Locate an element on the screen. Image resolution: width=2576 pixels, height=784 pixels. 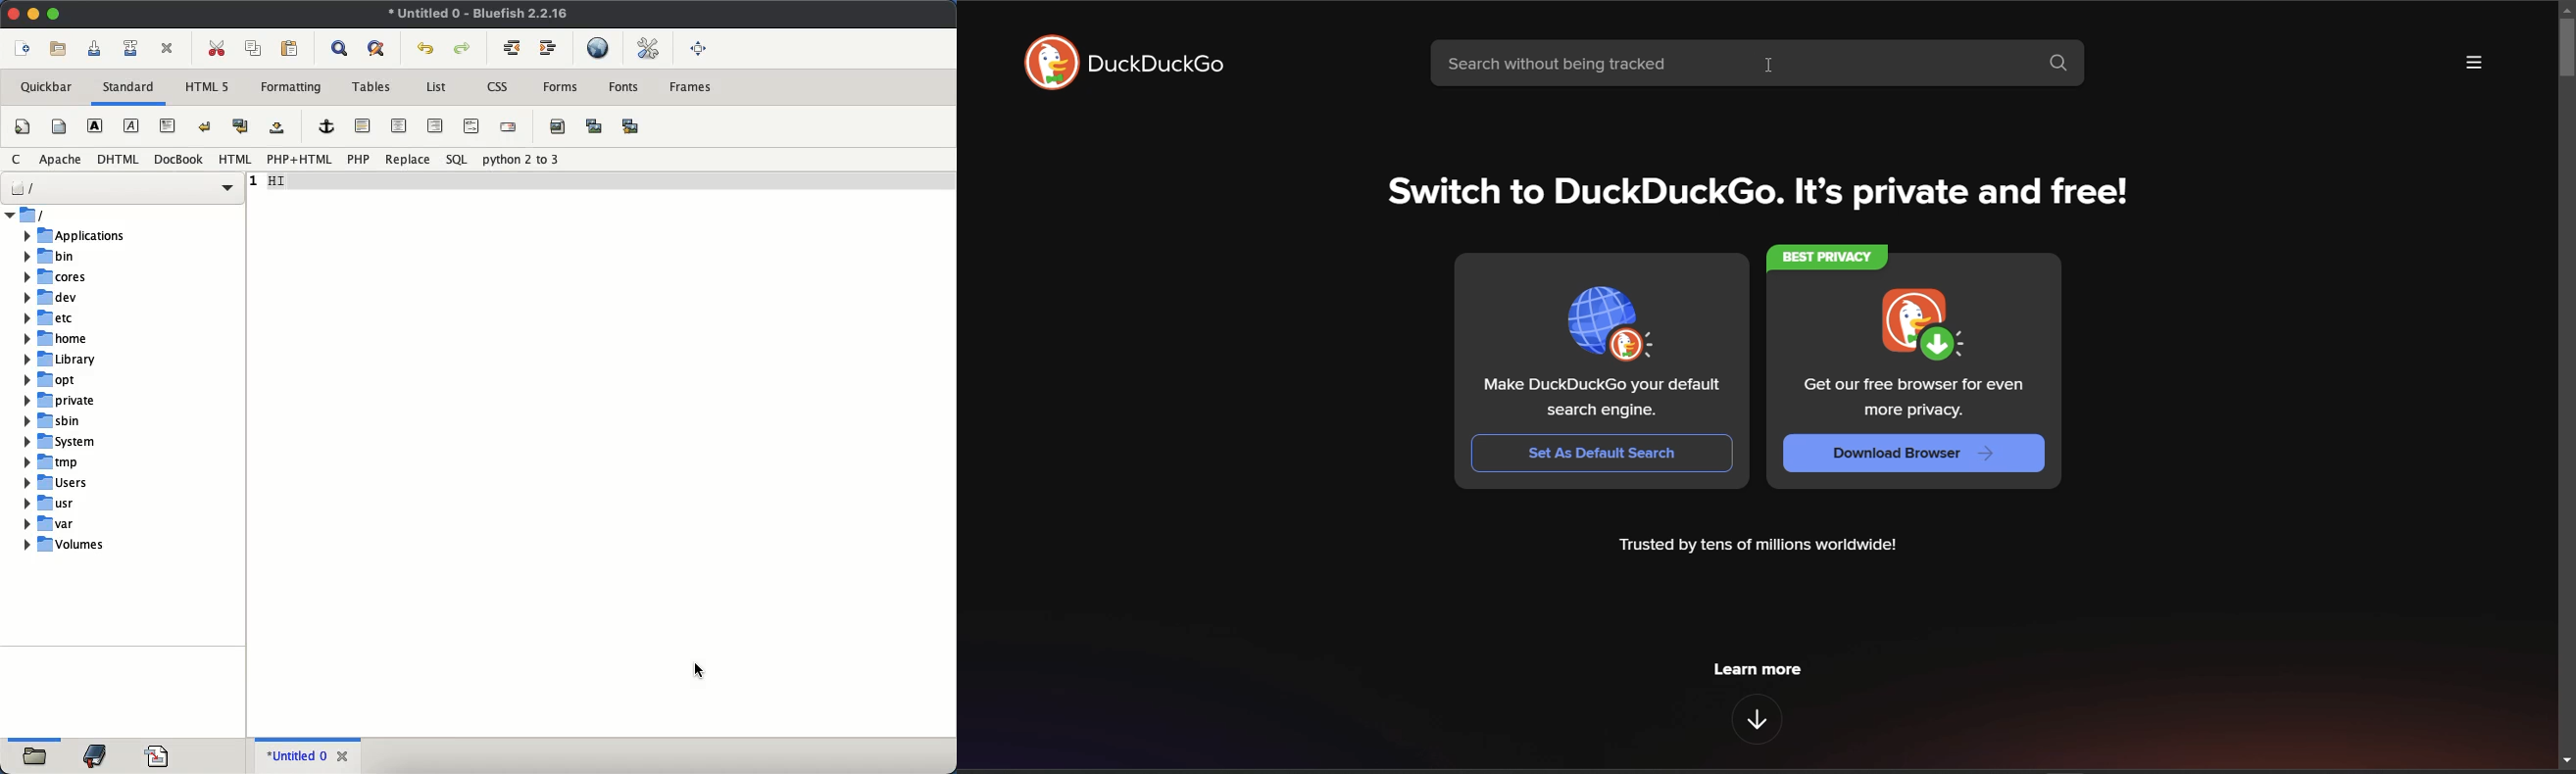
insert thumbnail is located at coordinates (594, 127).